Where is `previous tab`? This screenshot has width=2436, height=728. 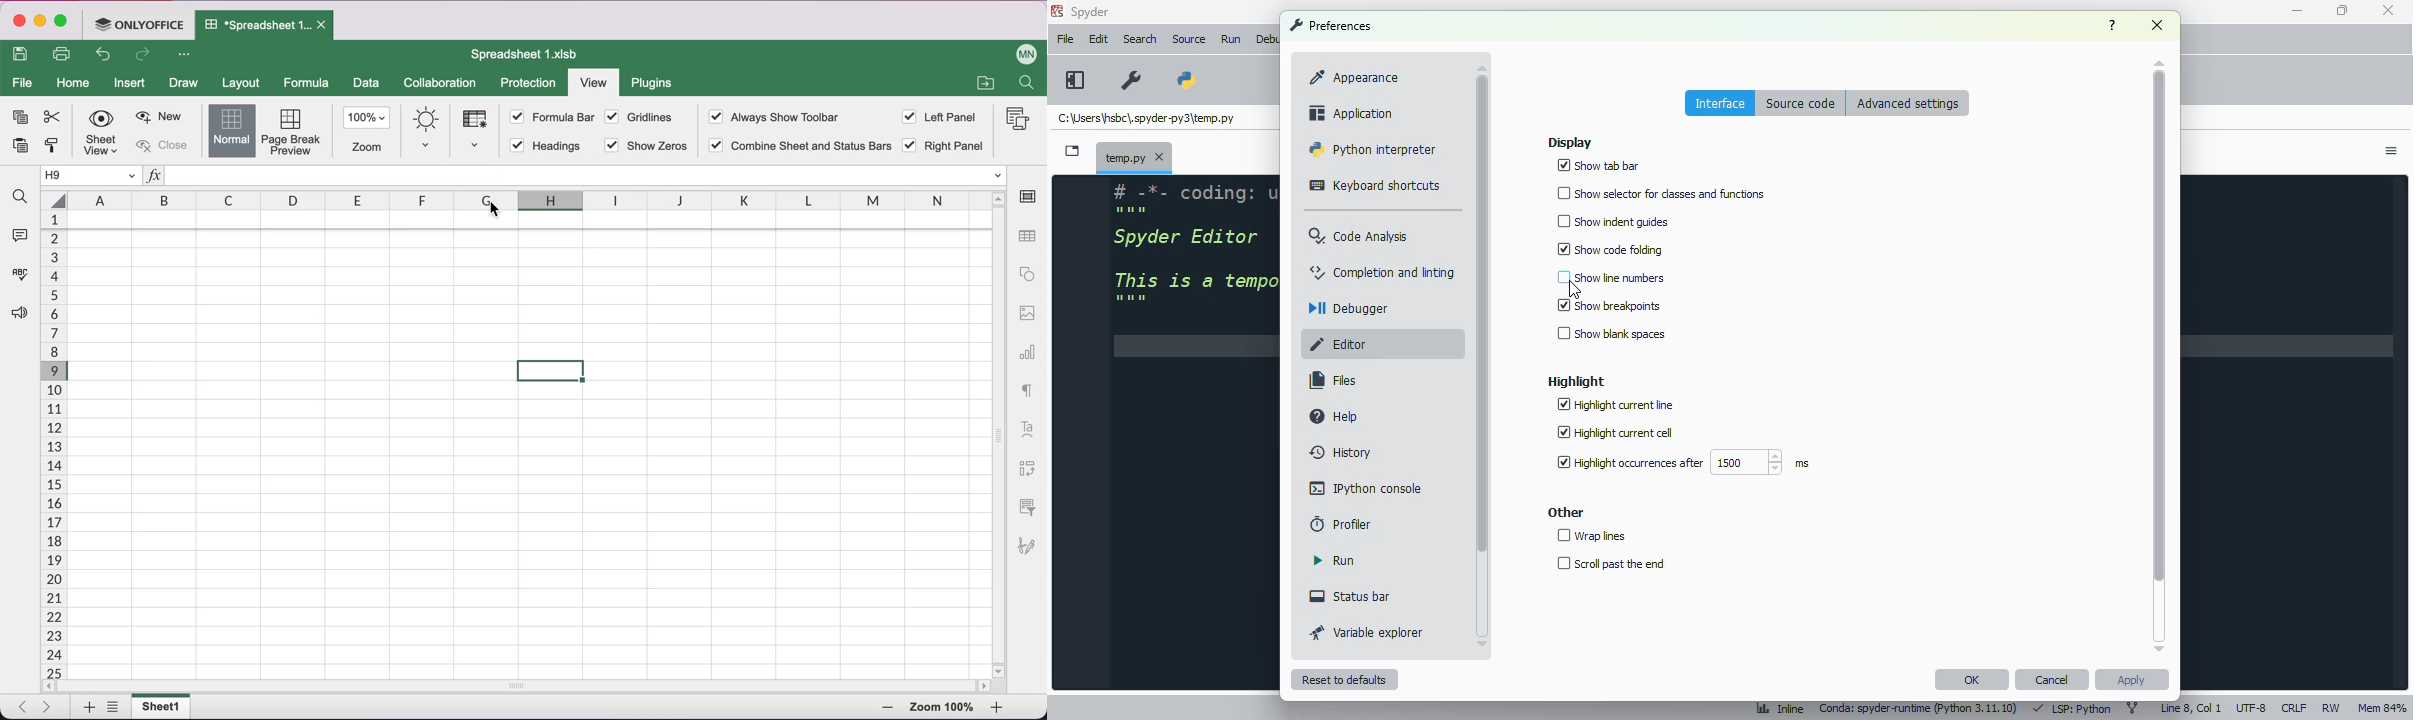 previous tab is located at coordinates (20, 707).